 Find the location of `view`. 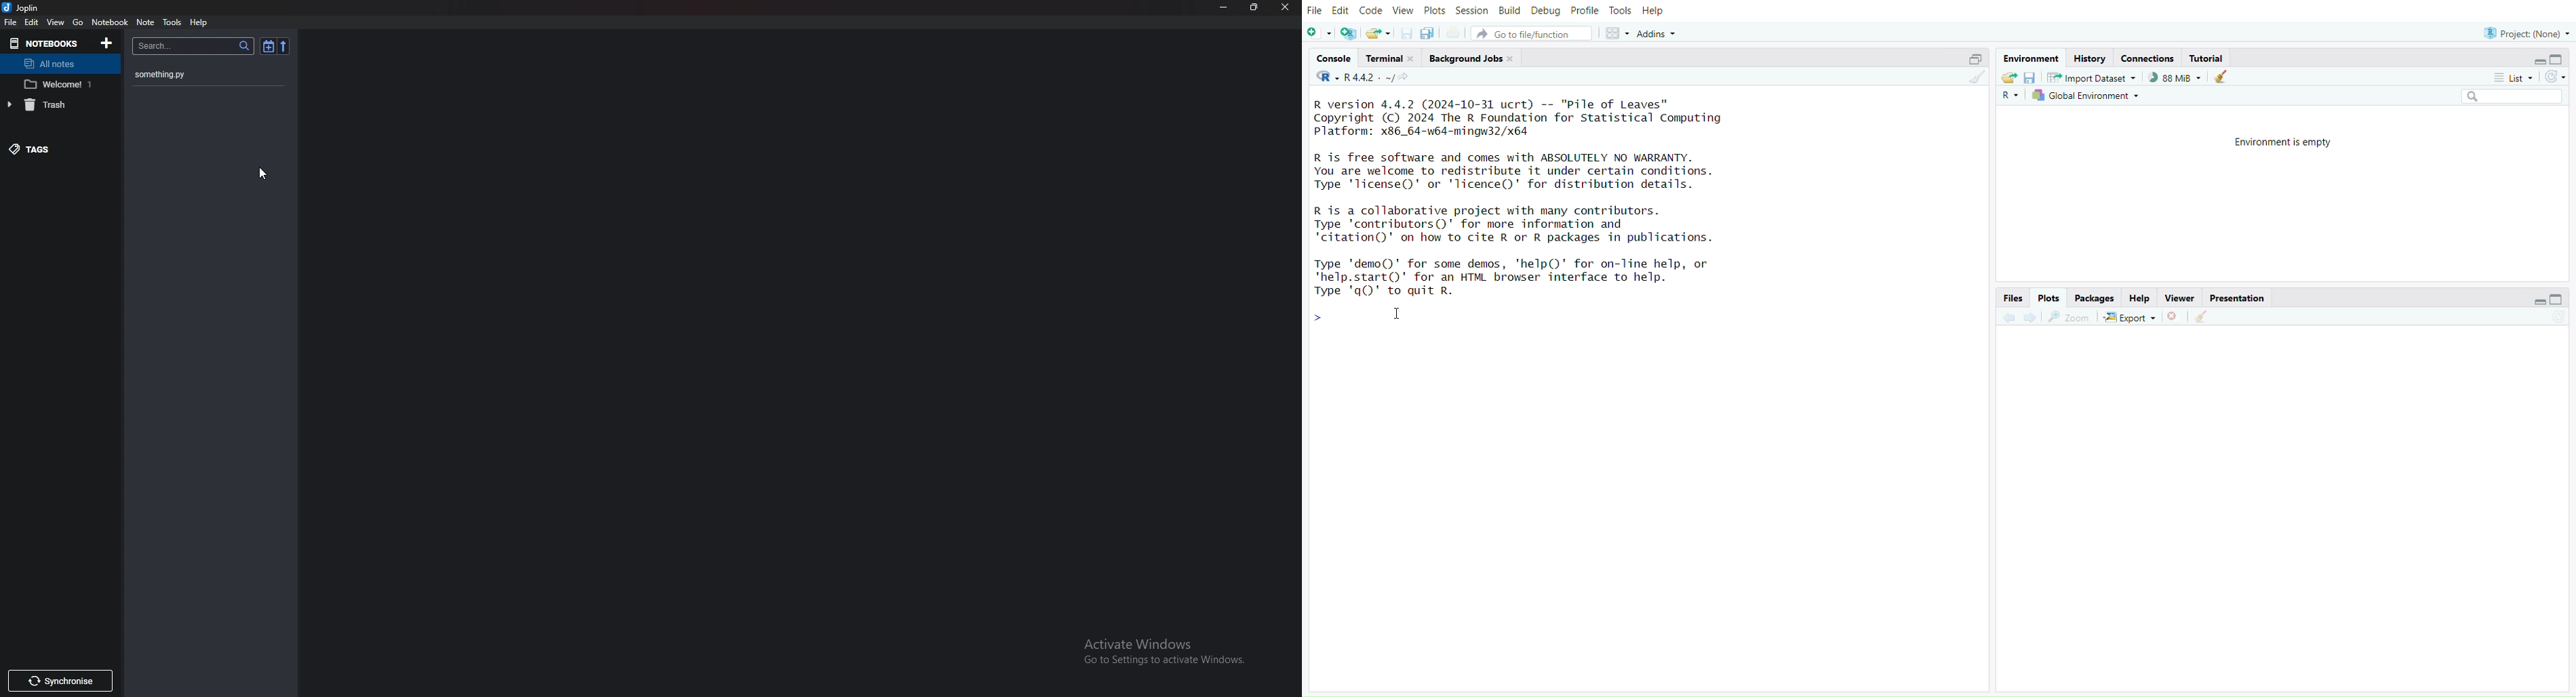

view is located at coordinates (1402, 10).